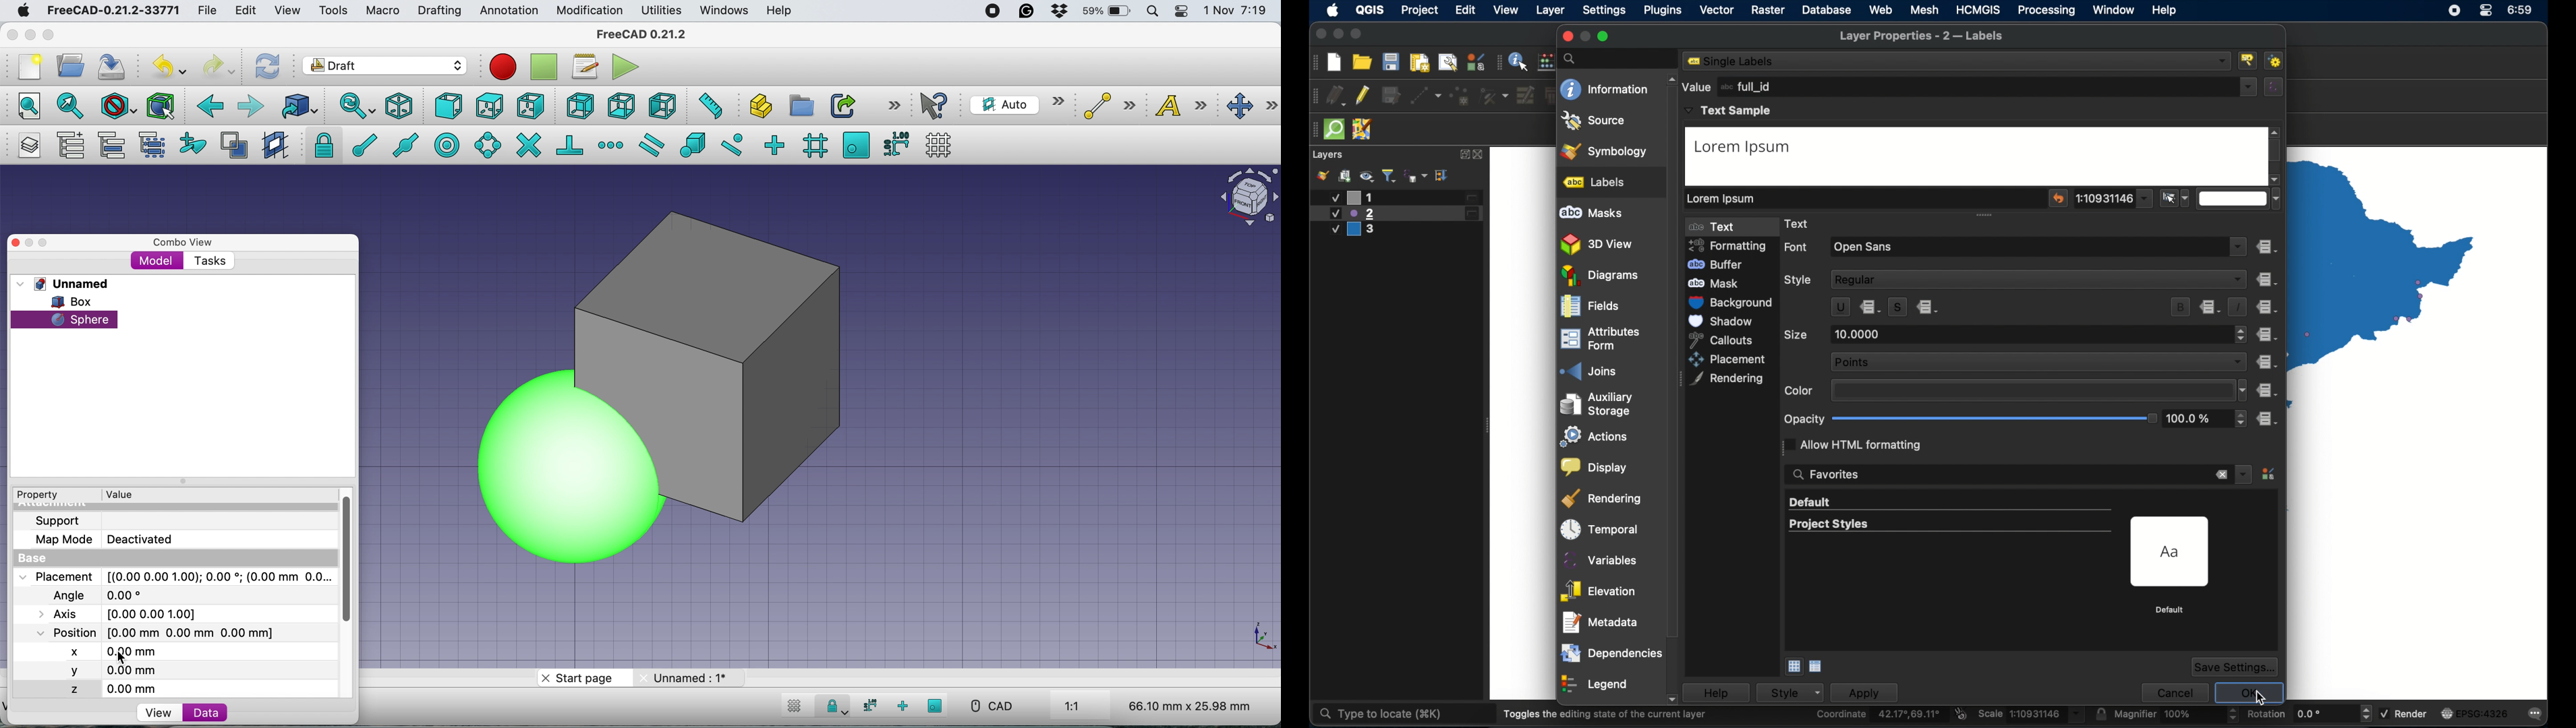 This screenshot has height=728, width=2576. Describe the element at coordinates (1462, 154) in the screenshot. I see `expand` at that location.